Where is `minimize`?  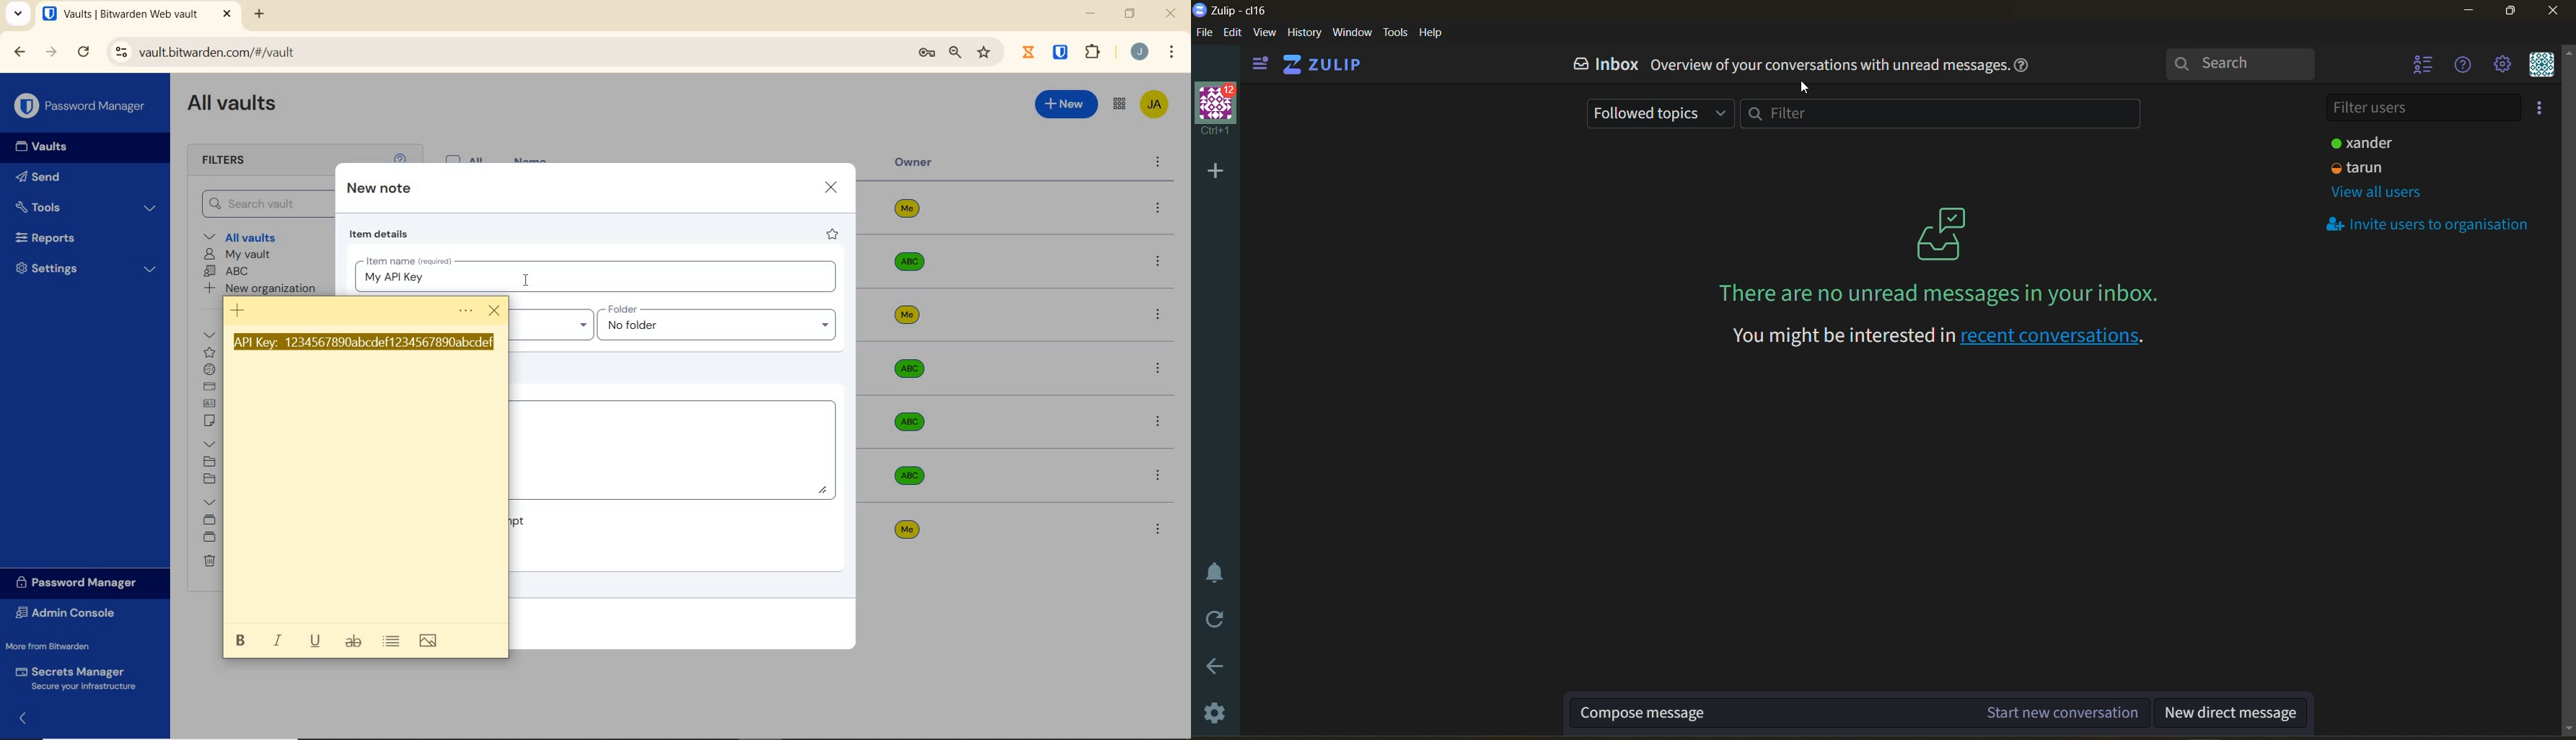
minimize is located at coordinates (2468, 12).